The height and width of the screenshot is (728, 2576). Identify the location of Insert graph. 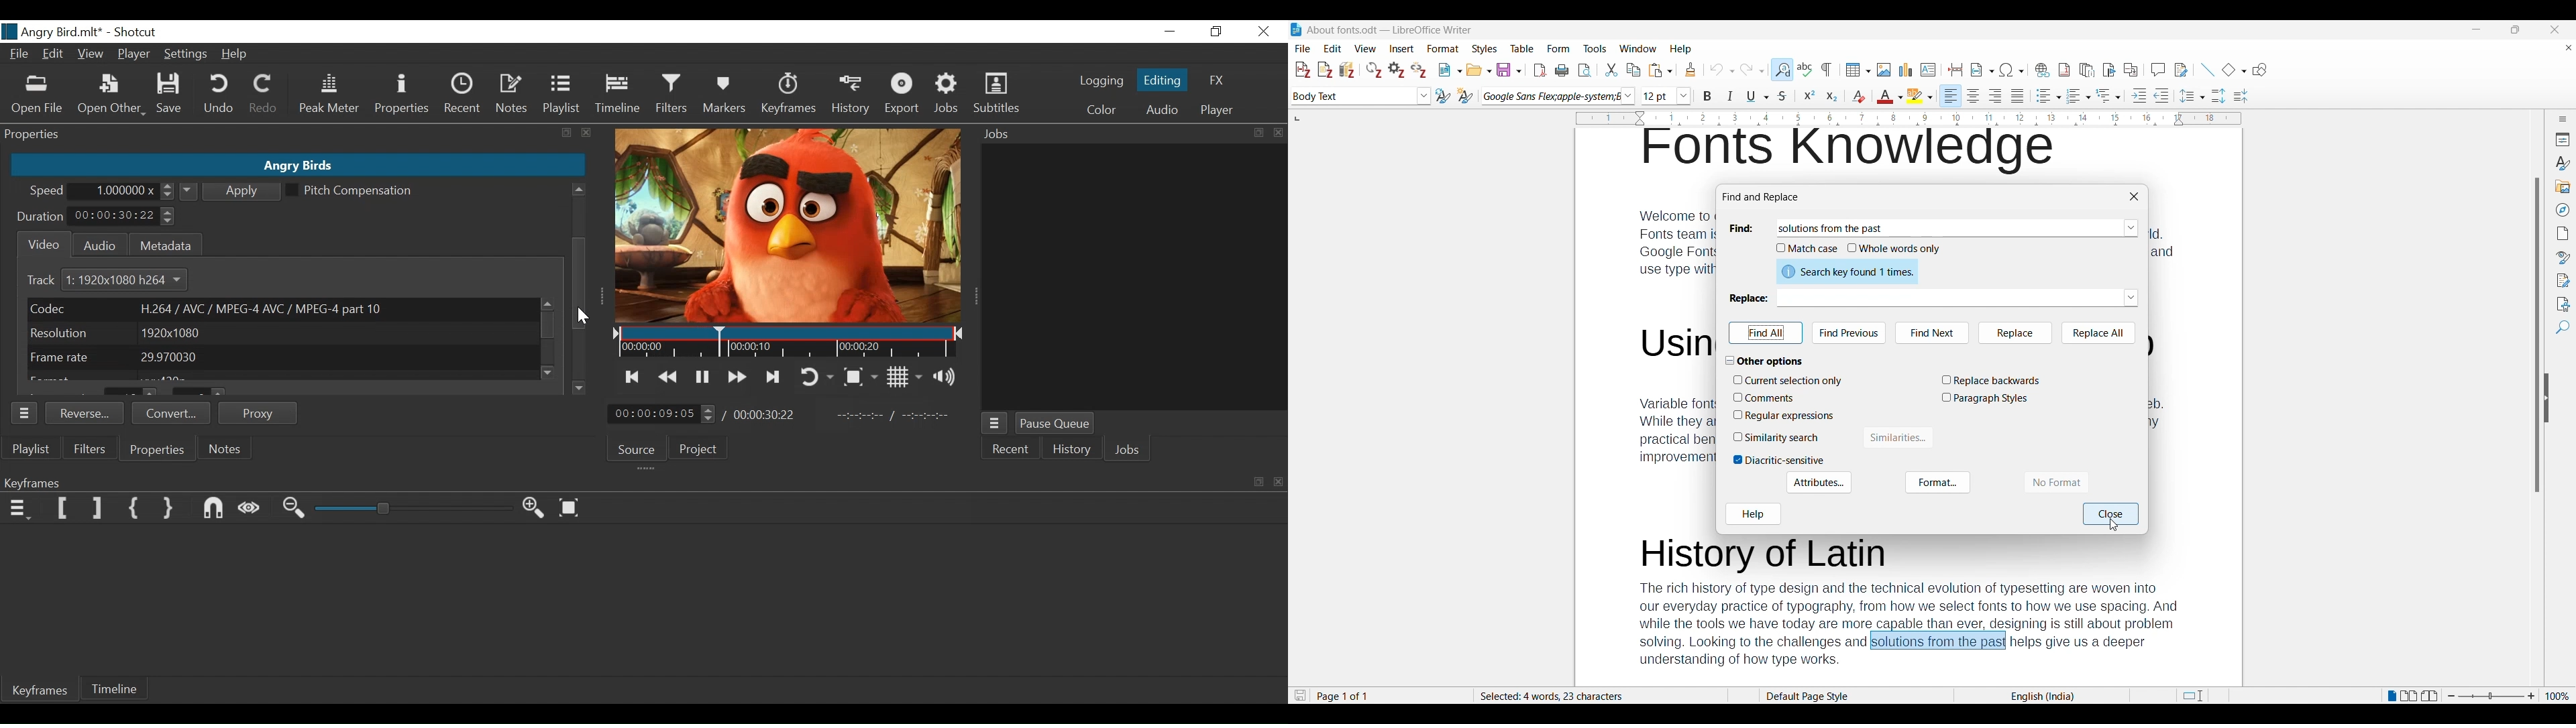
(1906, 70).